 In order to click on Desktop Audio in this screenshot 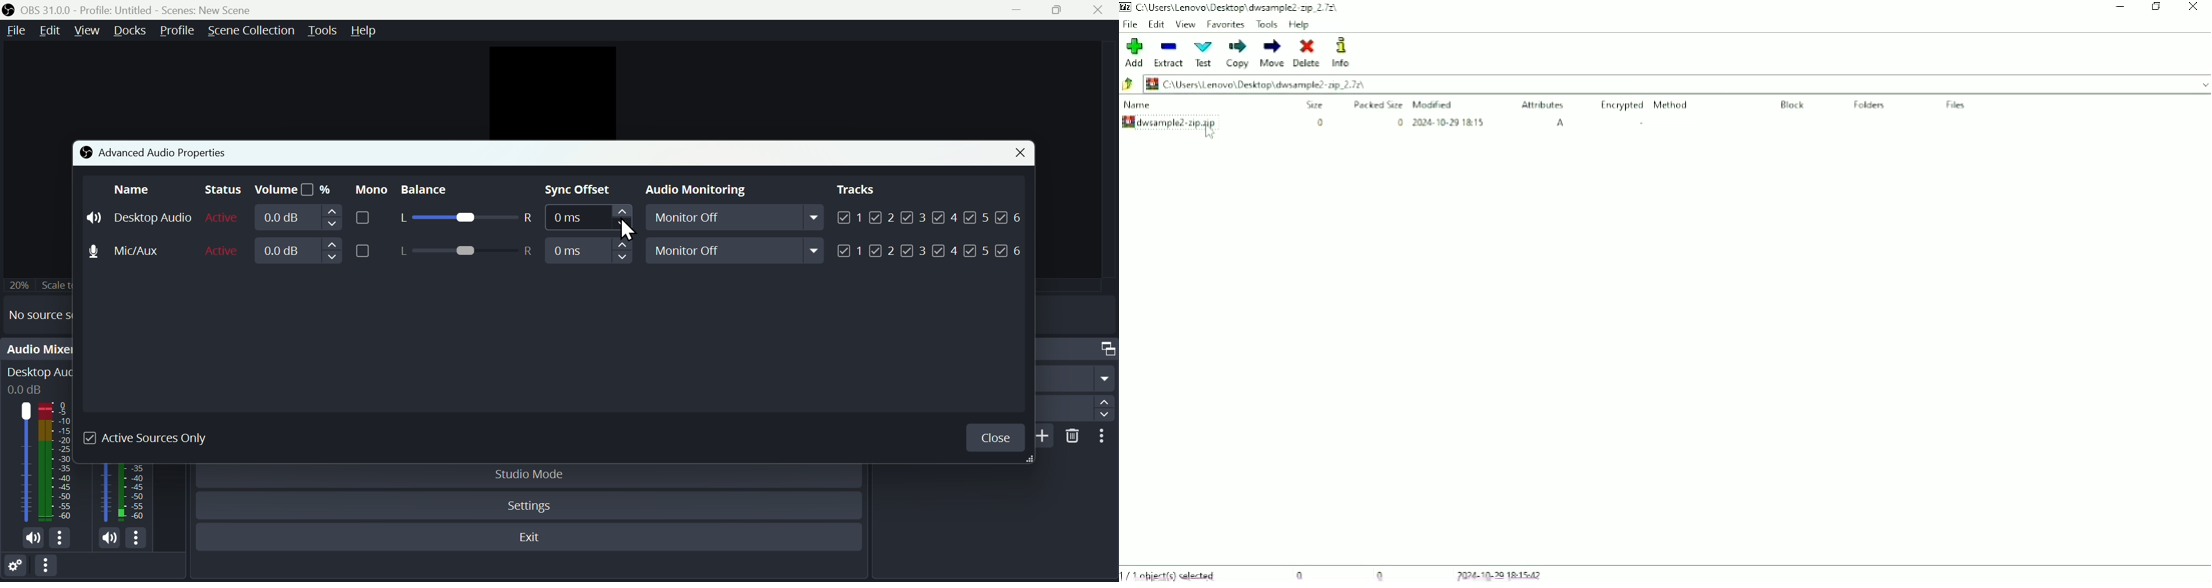, I will do `click(58, 462)`.